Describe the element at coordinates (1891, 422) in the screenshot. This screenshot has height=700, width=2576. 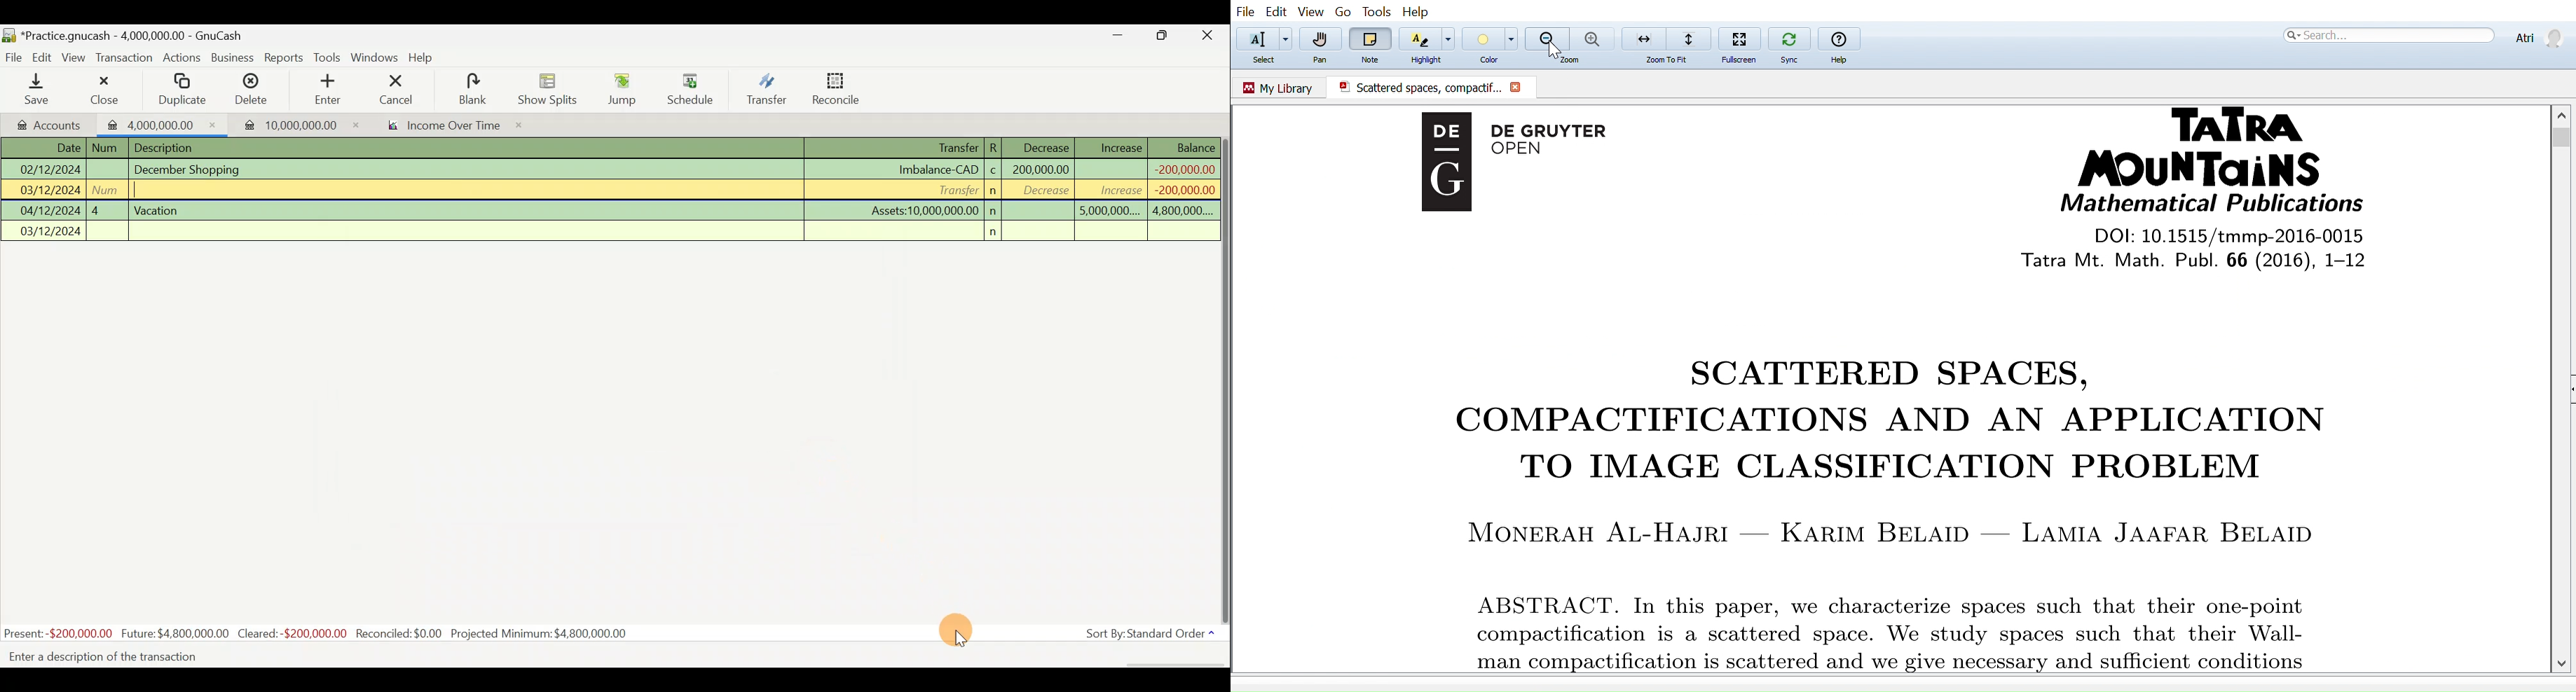
I see `COMPACTIFICATIONS AND AN APPLICATION` at that location.